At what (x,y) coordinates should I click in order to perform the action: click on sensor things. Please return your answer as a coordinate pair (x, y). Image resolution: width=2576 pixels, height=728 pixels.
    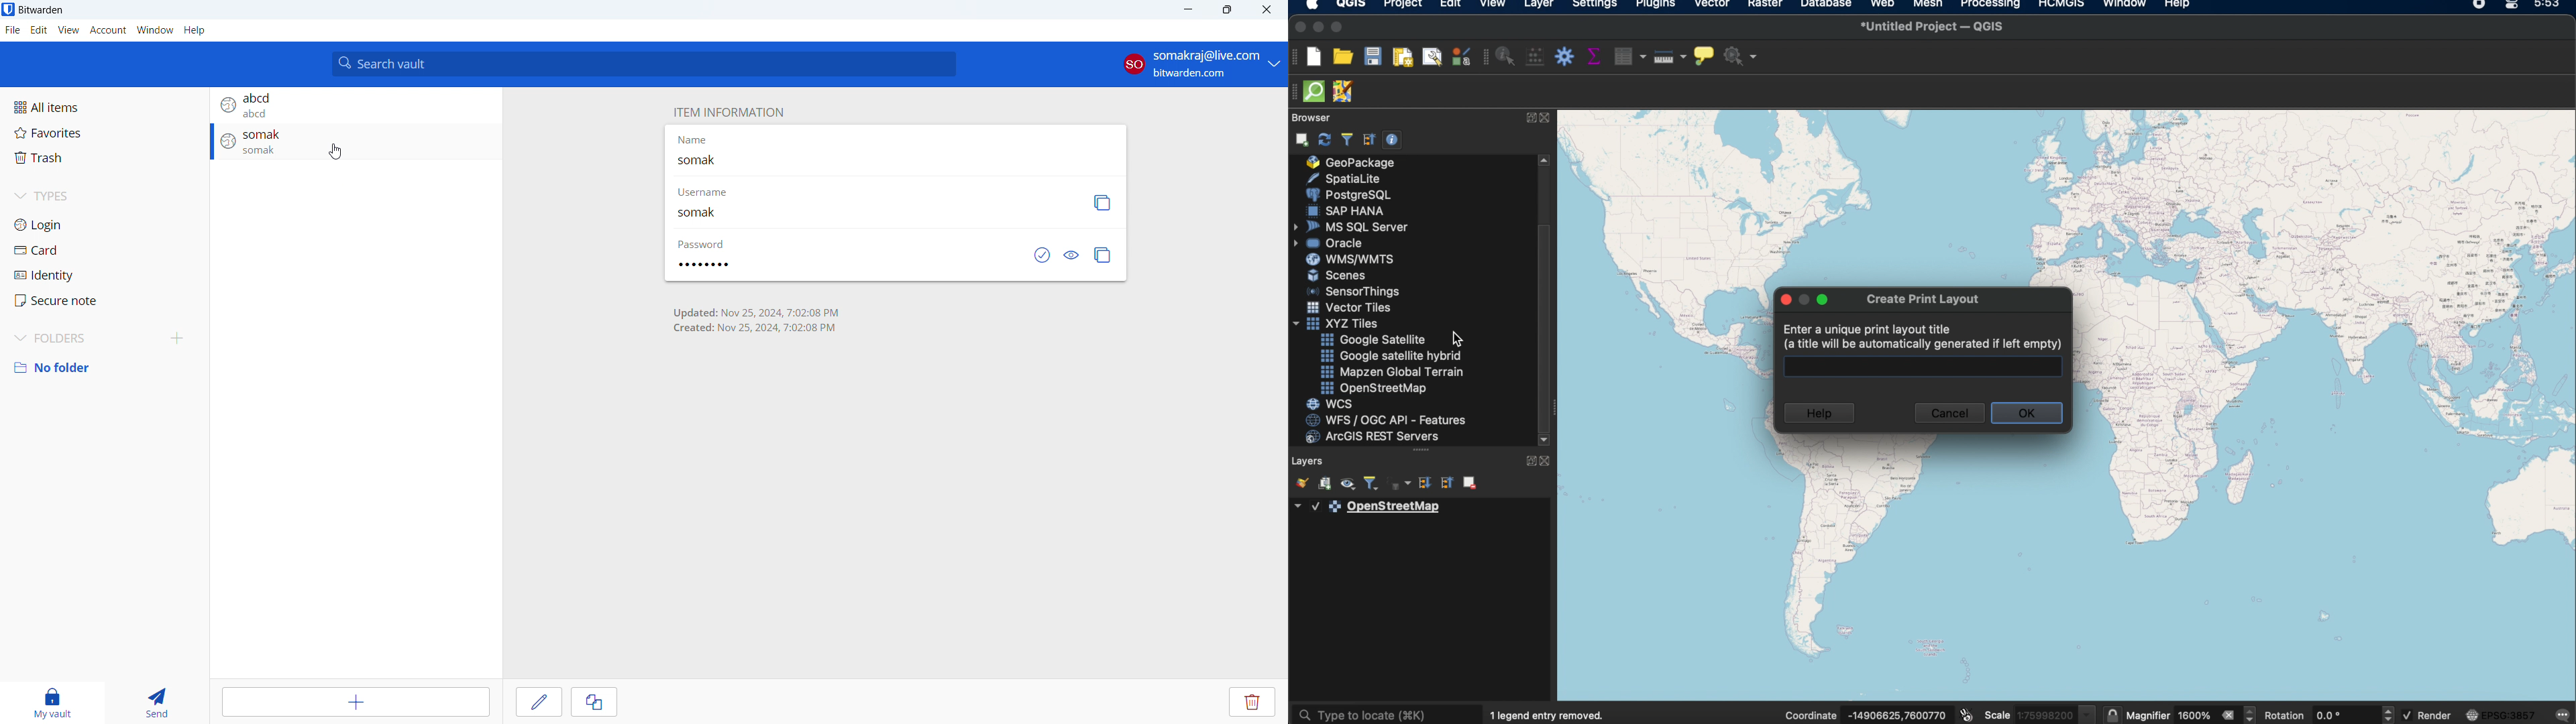
    Looking at the image, I should click on (1351, 292).